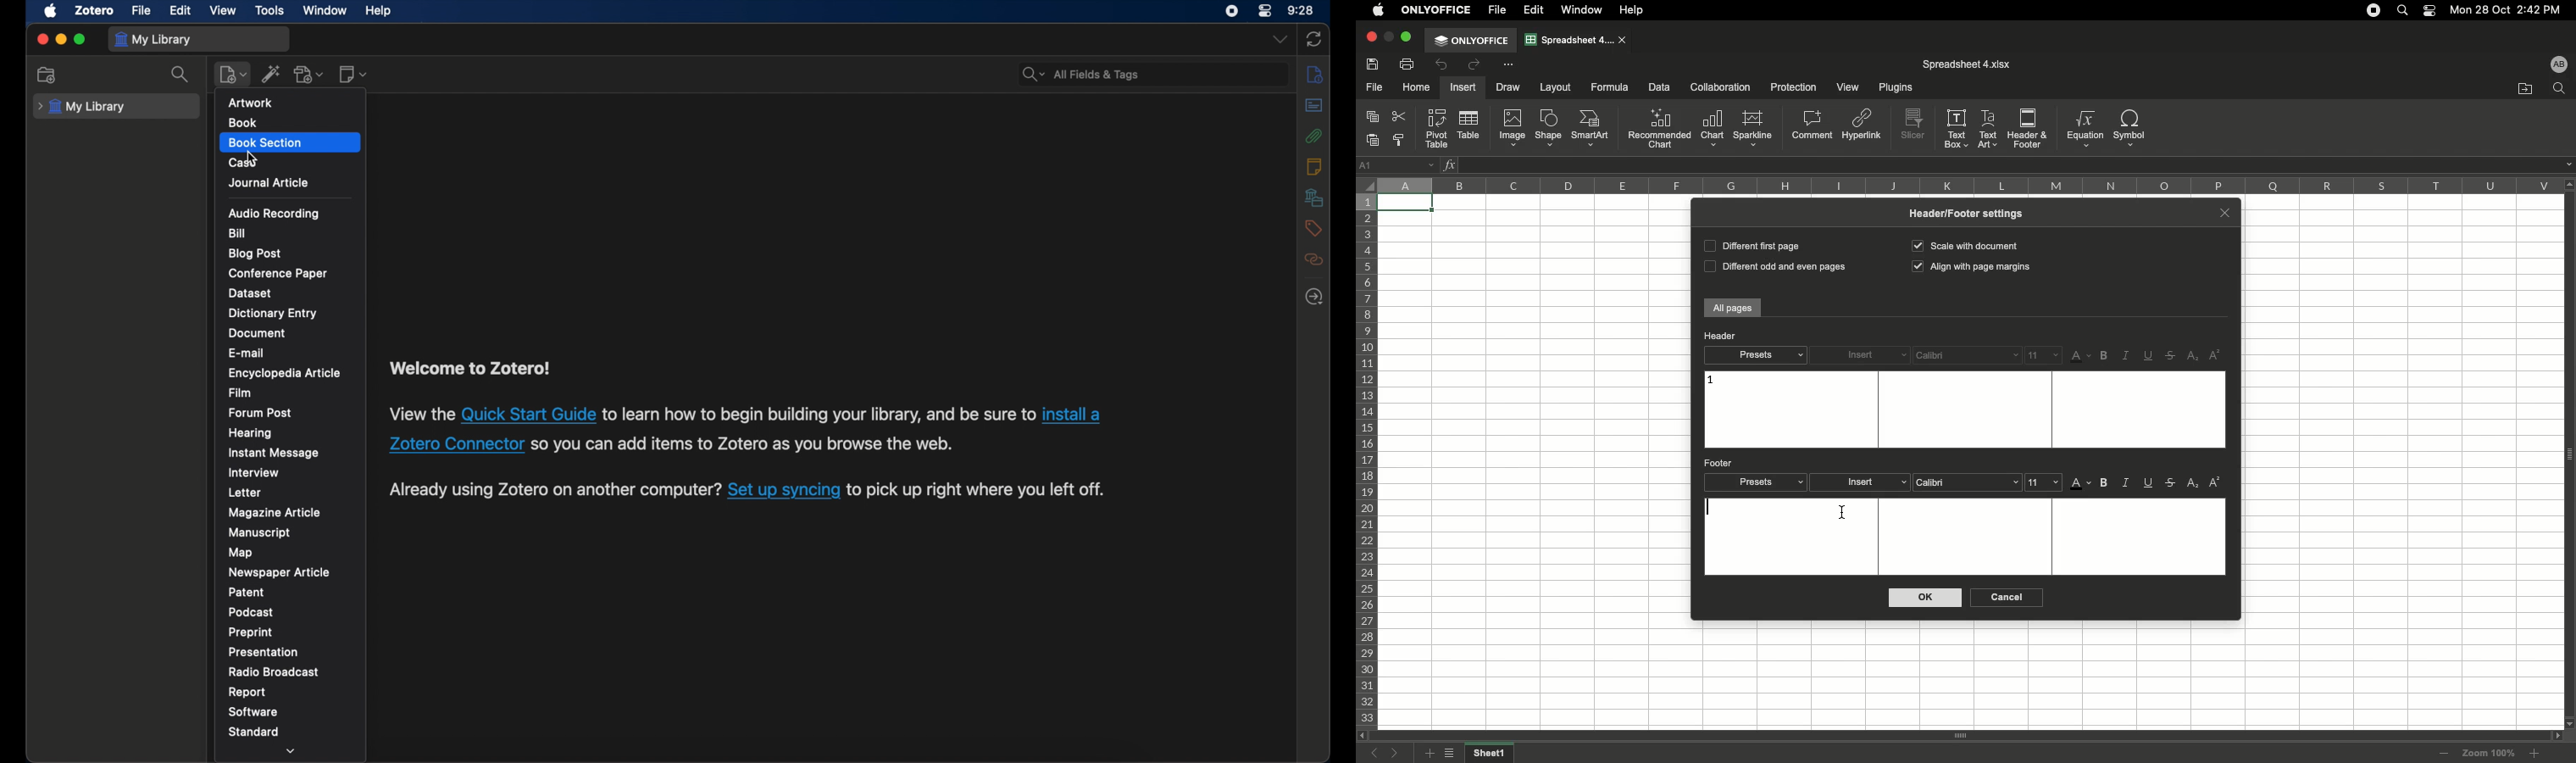 This screenshot has height=784, width=2576. What do you see at coordinates (1471, 41) in the screenshot?
I see `OnlyOffice tab` at bounding box center [1471, 41].